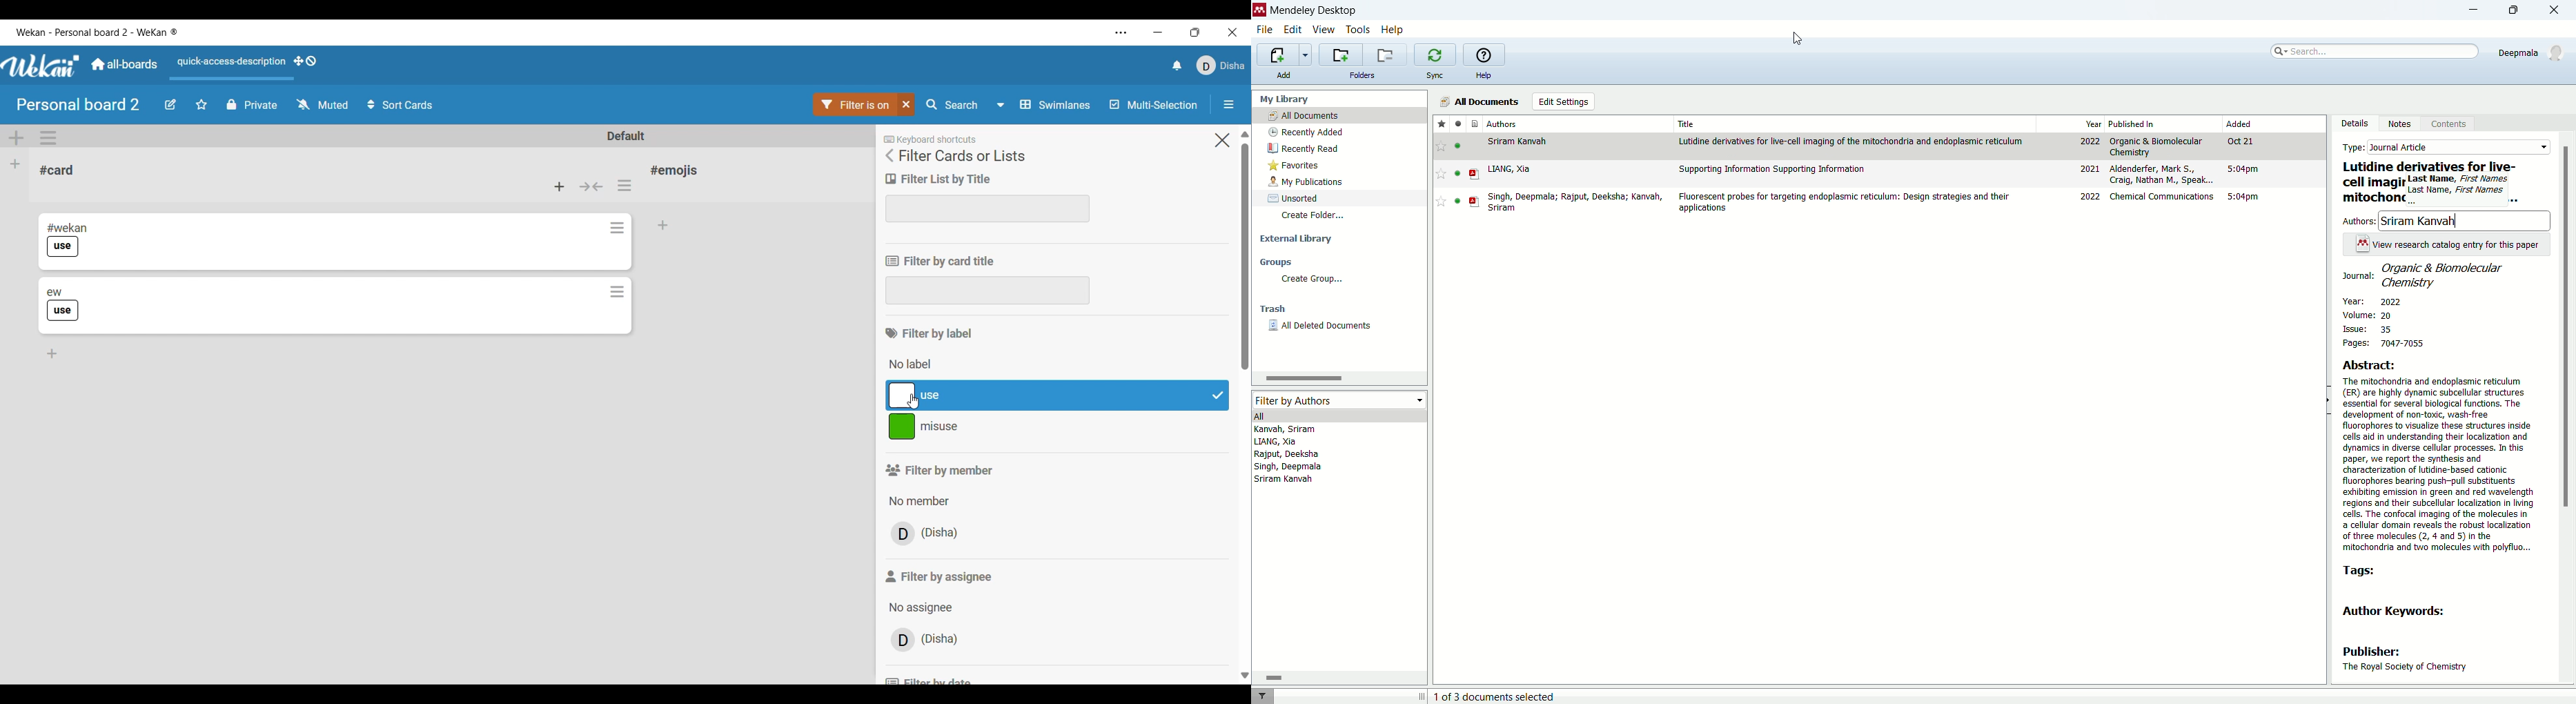  I want to click on name, so click(942, 639).